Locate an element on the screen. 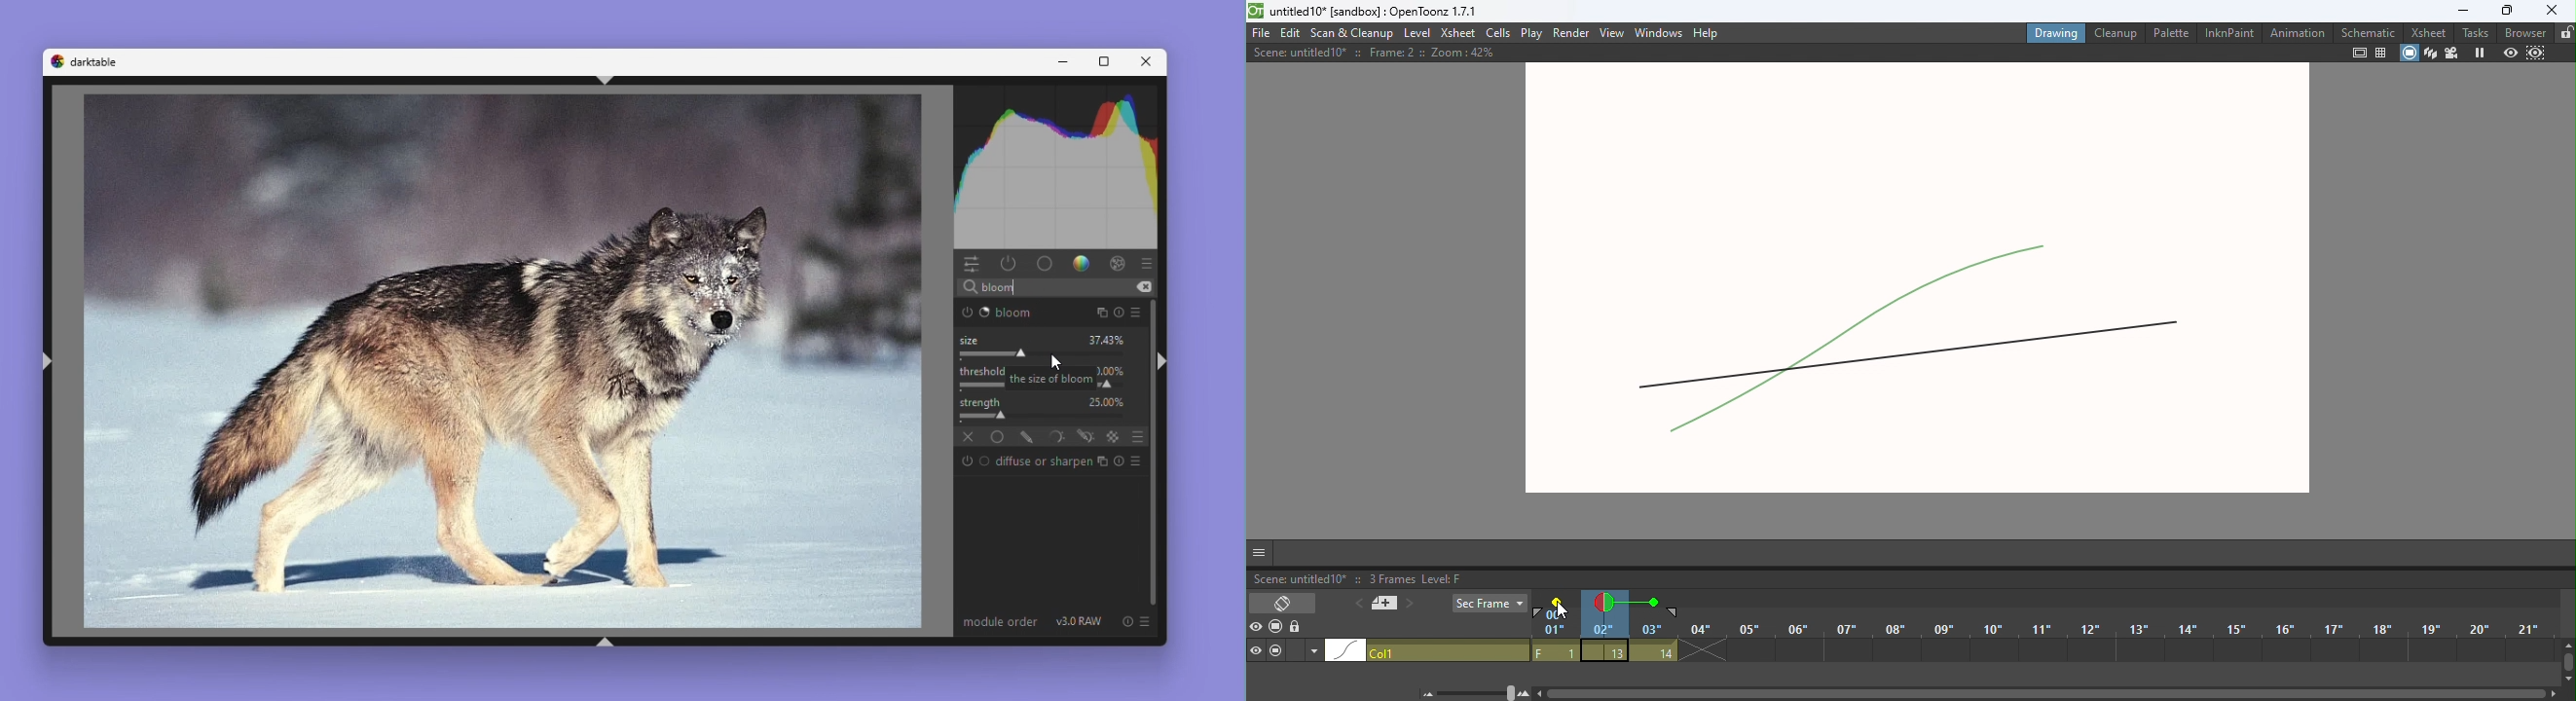 The width and height of the screenshot is (2576, 728). lock toggle is located at coordinates (1297, 630).